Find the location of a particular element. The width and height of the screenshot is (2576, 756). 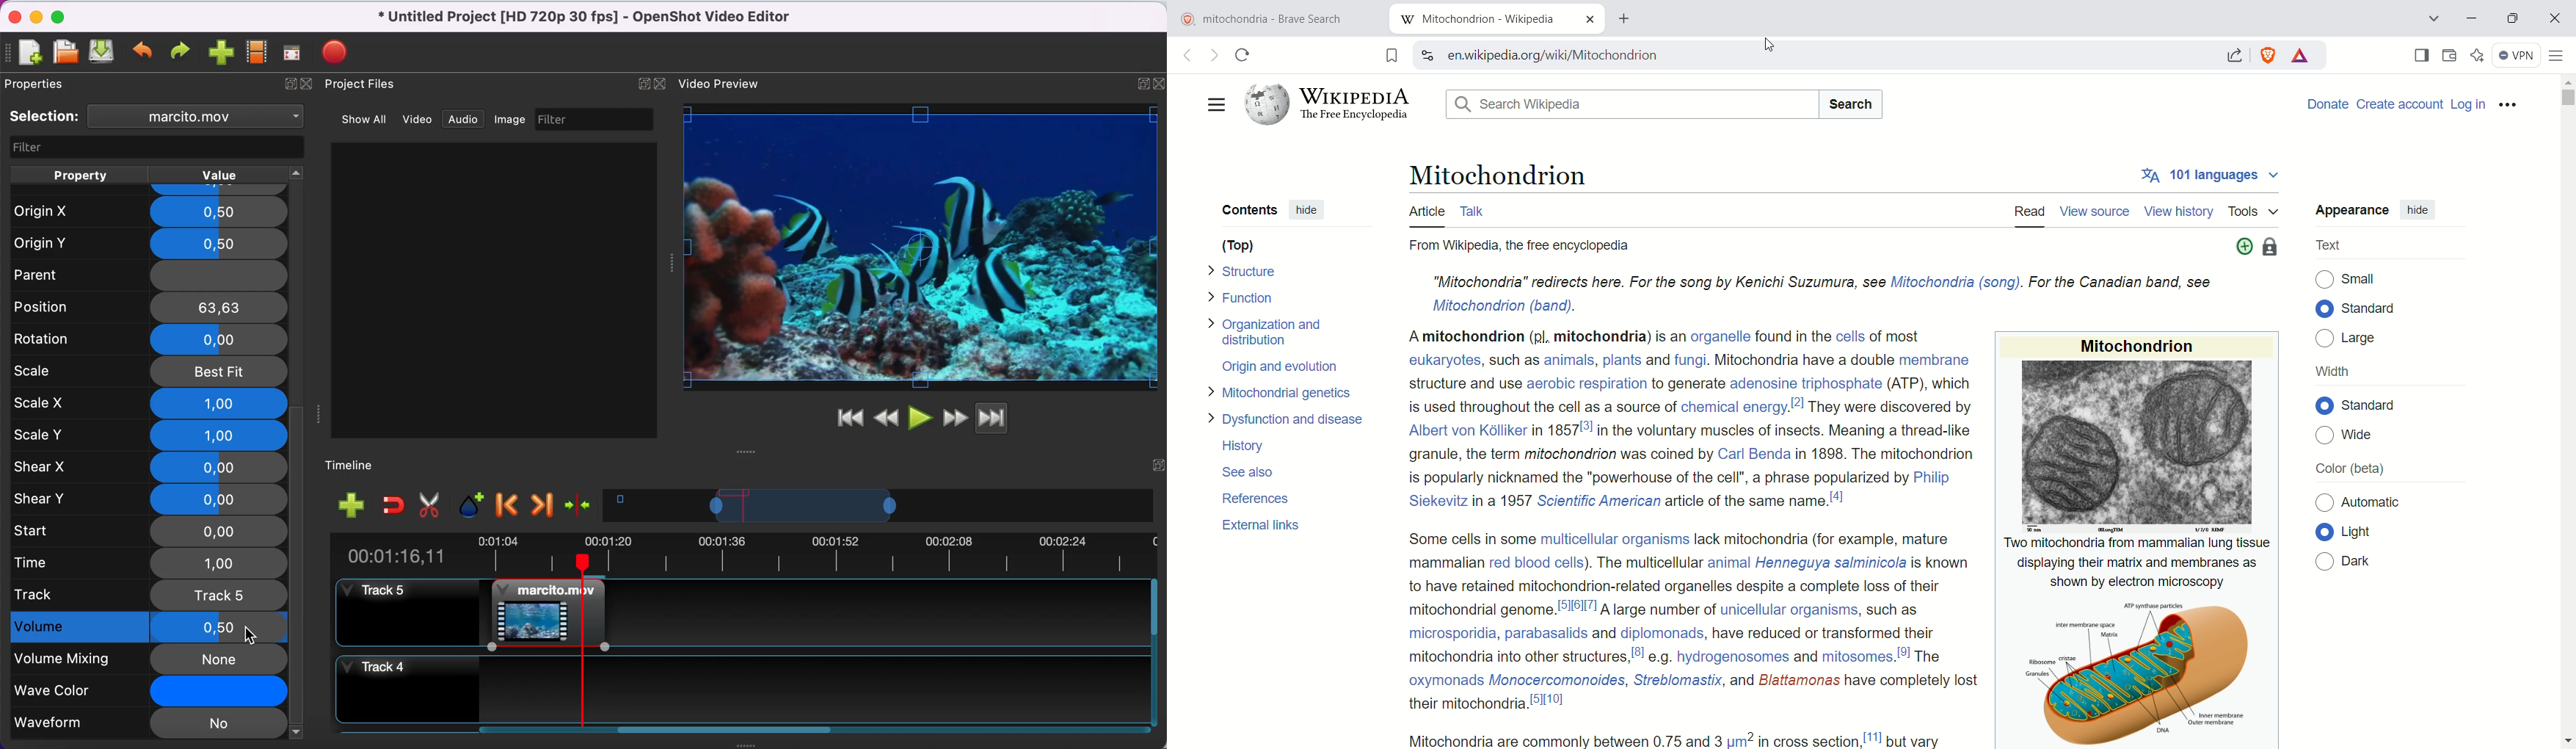

properties is located at coordinates (51, 86).